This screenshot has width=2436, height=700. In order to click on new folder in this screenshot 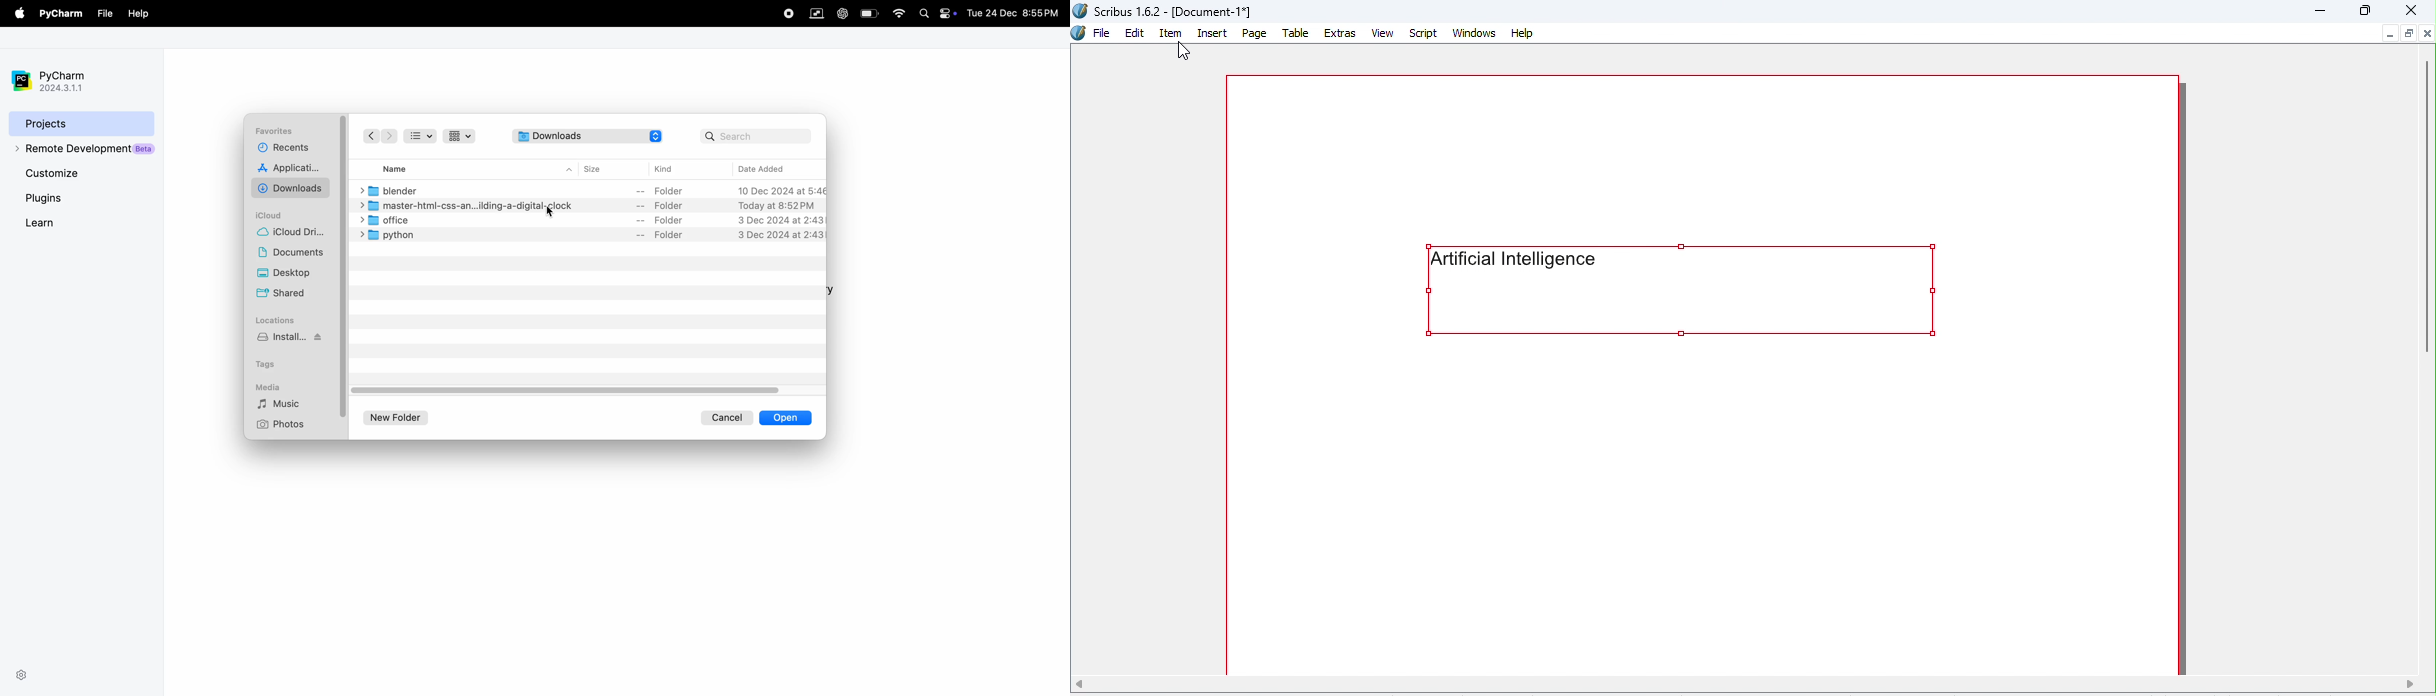, I will do `click(400, 416)`.